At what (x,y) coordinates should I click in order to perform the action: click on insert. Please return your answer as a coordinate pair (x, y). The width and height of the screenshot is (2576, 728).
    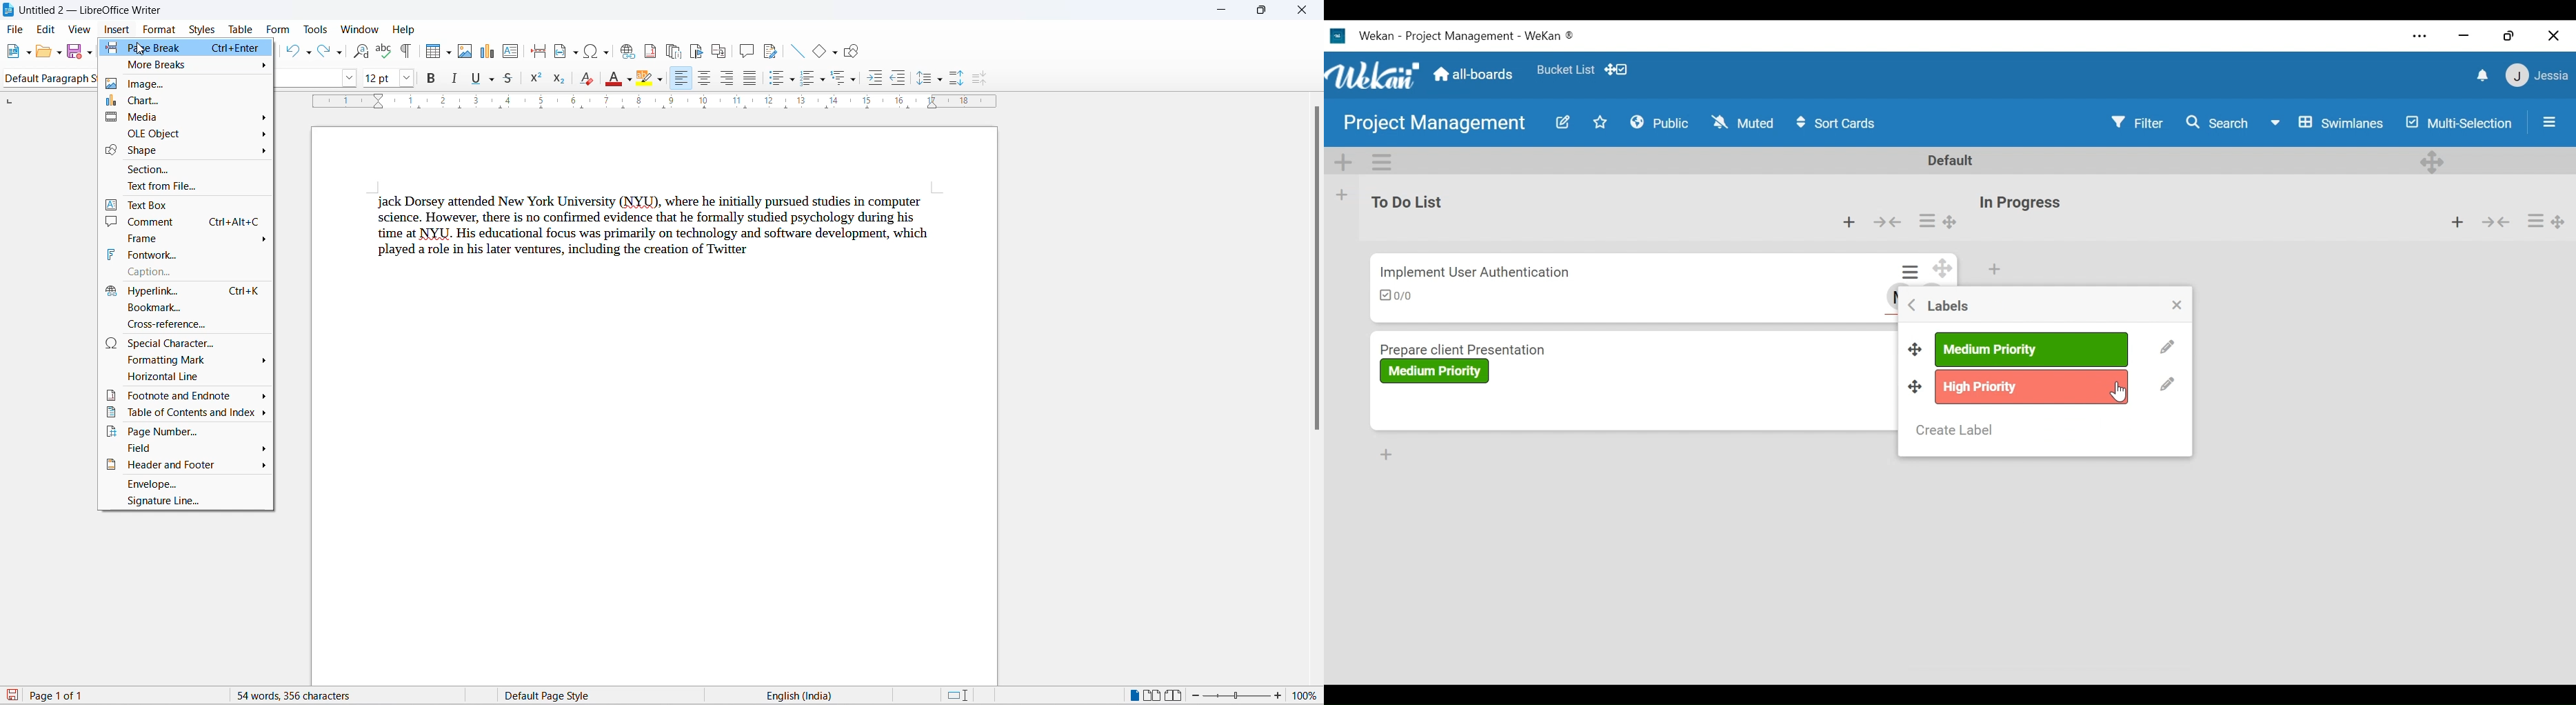
    Looking at the image, I should click on (118, 29).